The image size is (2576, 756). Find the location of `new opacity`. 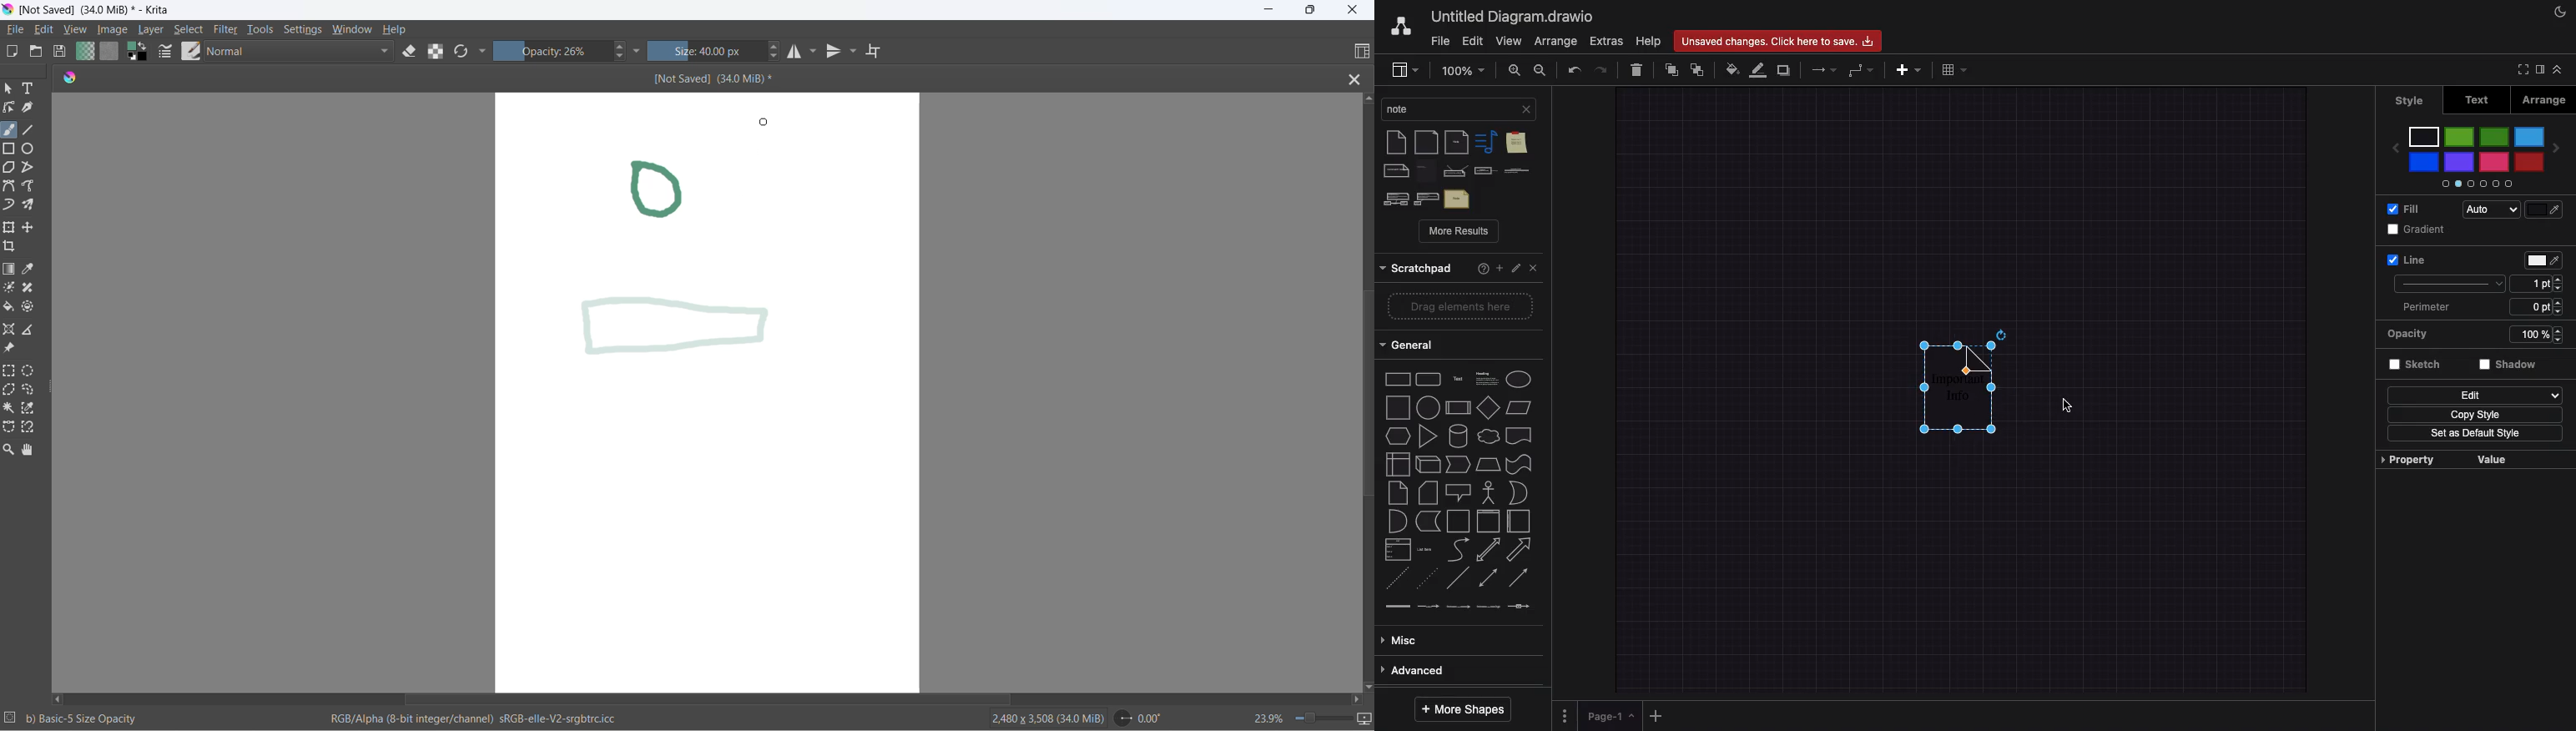

new opacity is located at coordinates (686, 336).